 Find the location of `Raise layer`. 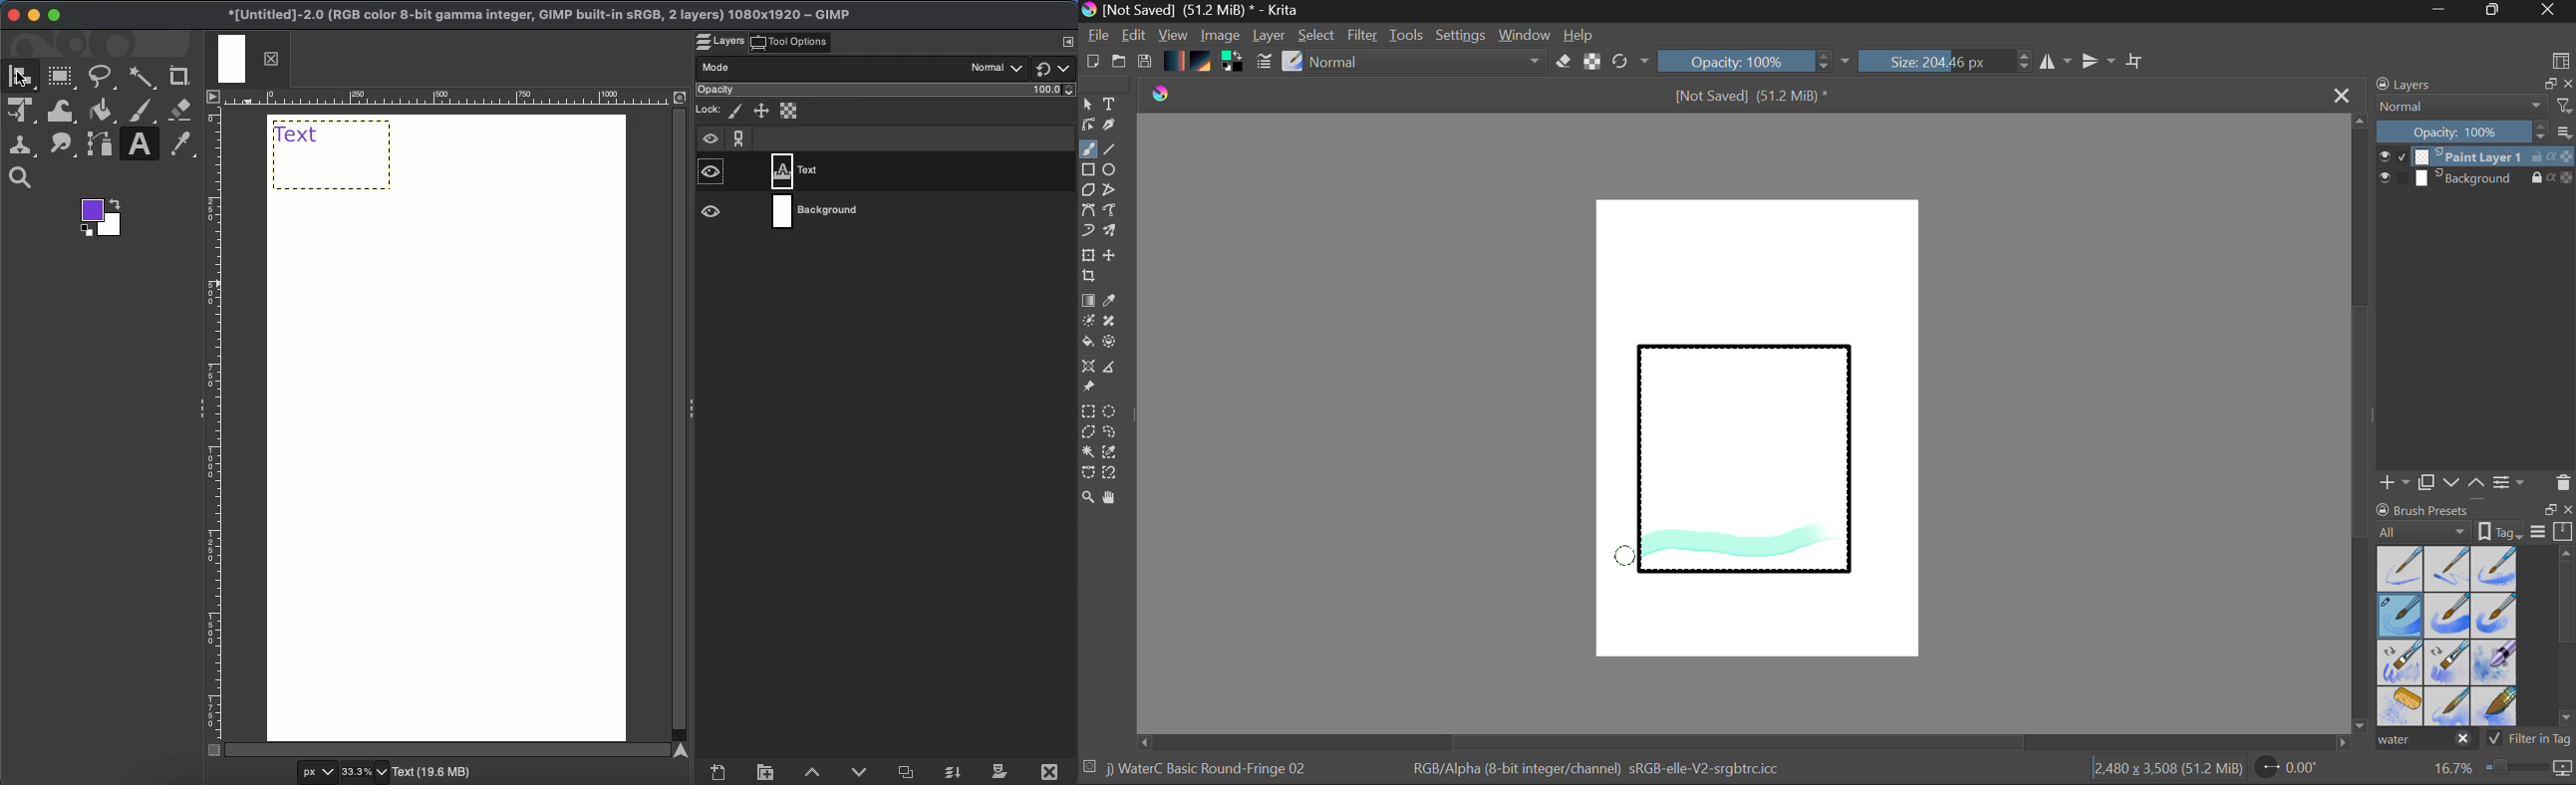

Raise layer is located at coordinates (815, 773).